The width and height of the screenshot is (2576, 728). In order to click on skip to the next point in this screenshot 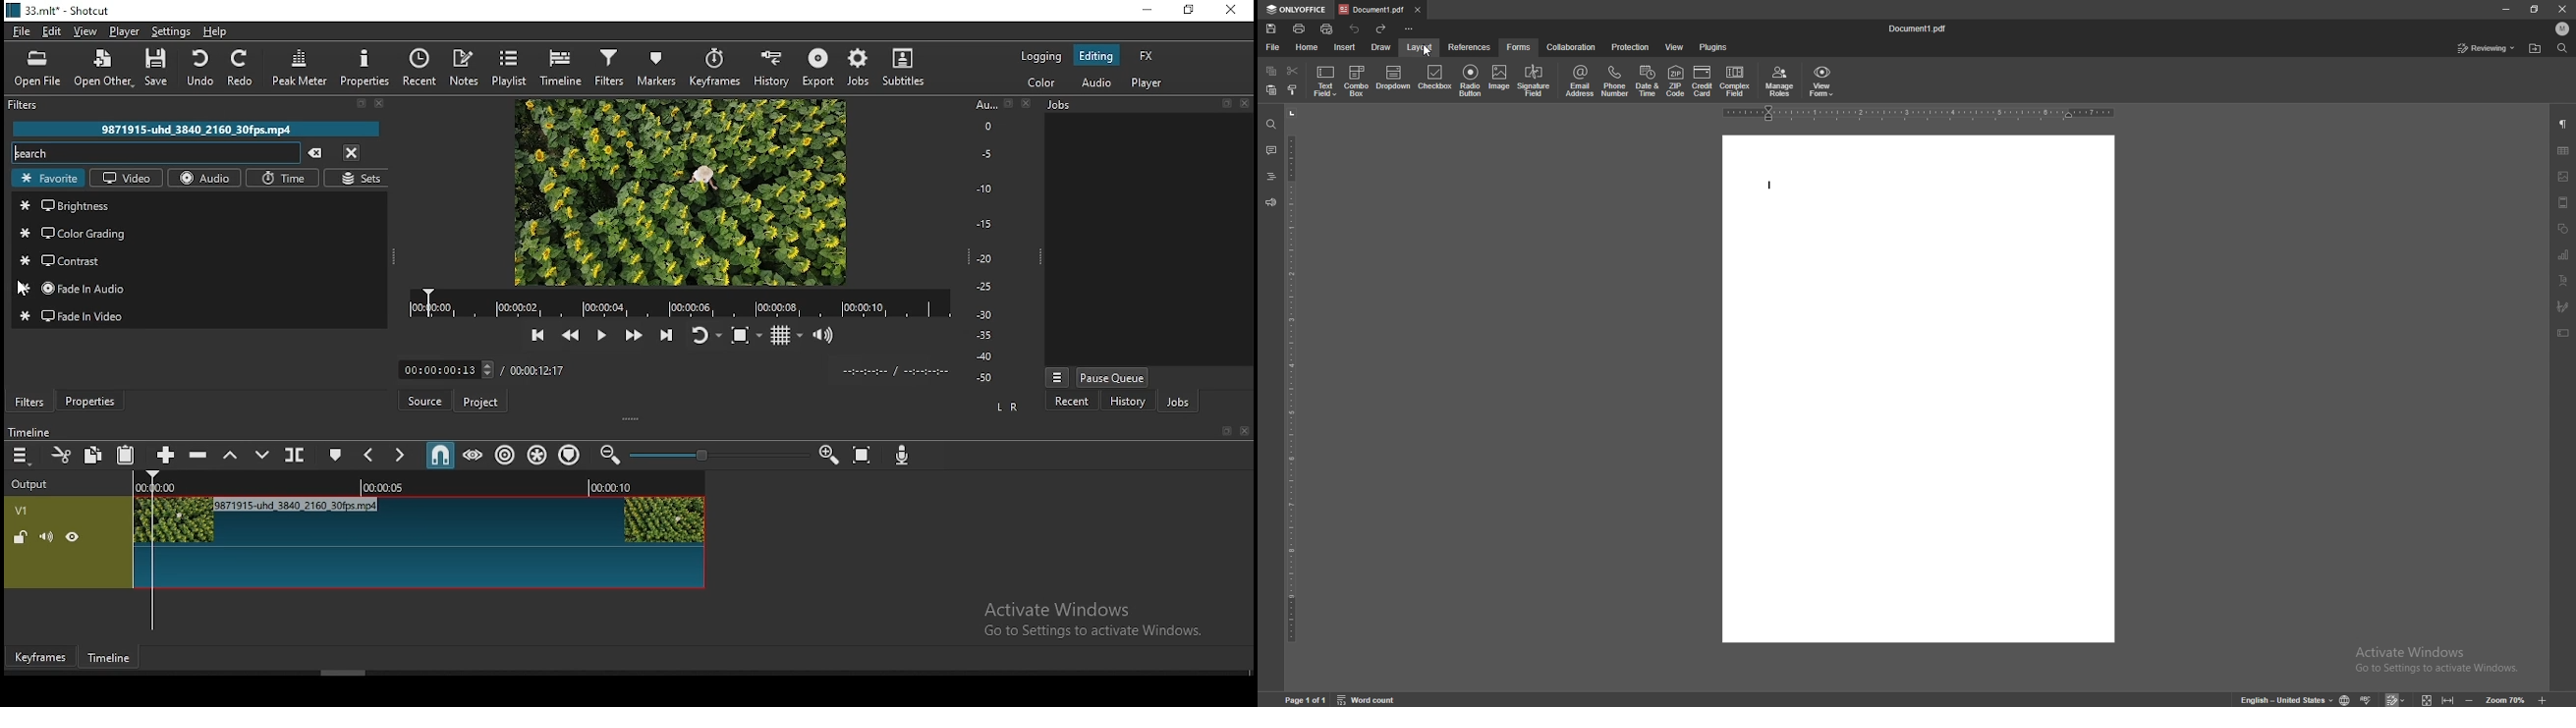, I will do `click(665, 334)`.